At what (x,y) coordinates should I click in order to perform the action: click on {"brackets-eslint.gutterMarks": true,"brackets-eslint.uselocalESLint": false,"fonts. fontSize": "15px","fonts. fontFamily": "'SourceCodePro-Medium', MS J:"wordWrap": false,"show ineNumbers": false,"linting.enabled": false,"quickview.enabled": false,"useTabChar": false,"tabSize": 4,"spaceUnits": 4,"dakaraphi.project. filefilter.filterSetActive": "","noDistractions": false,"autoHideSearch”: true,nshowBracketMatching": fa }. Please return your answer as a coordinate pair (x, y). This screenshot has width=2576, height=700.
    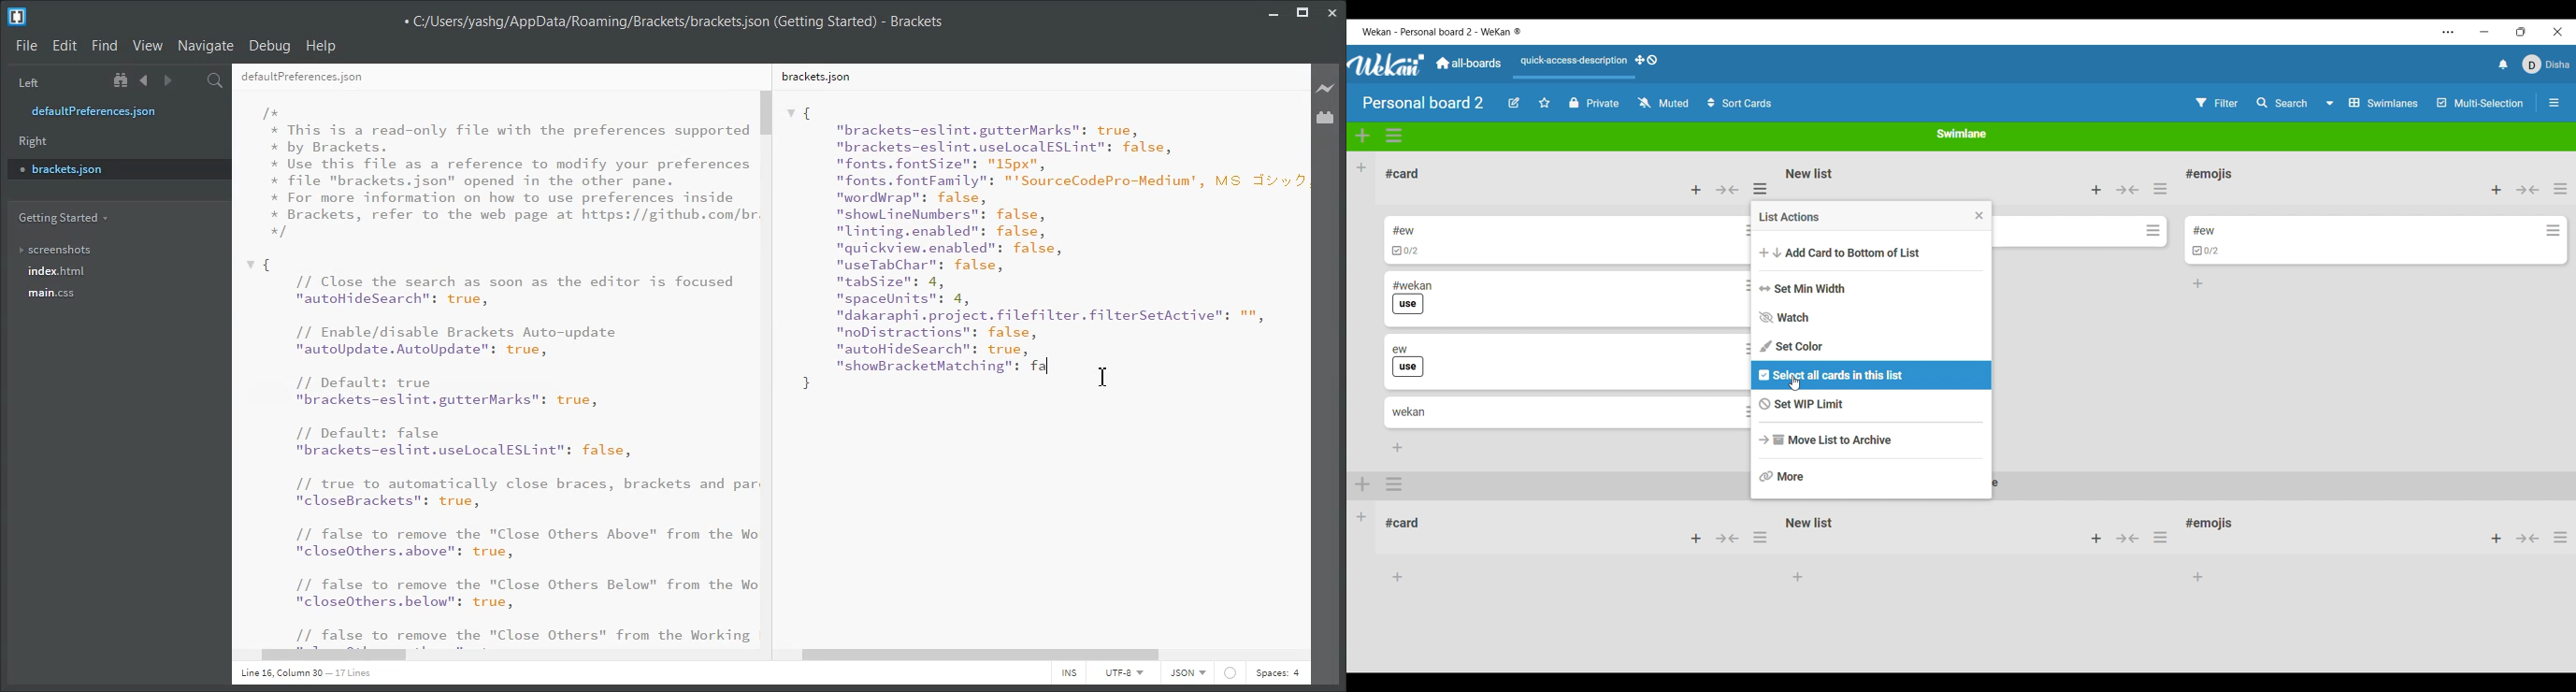
    Looking at the image, I should click on (1044, 248).